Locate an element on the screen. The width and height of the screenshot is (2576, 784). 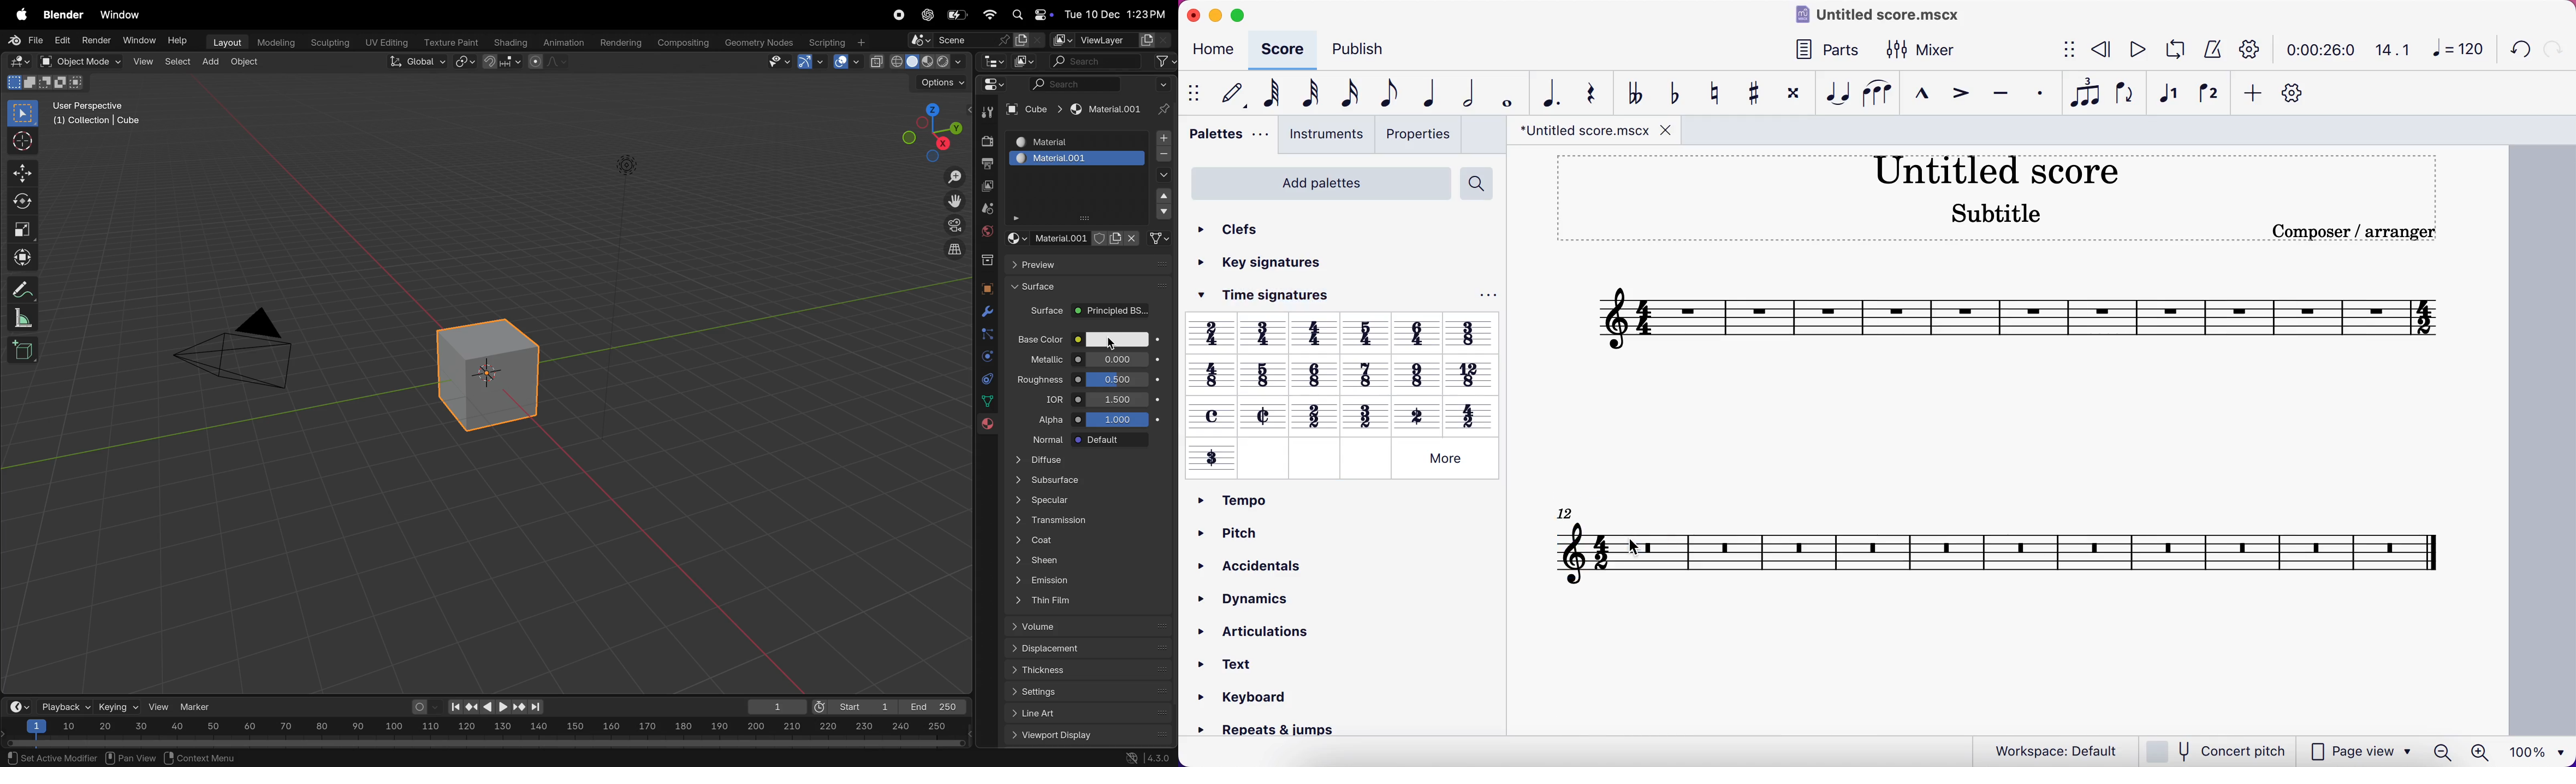
workspace: default is located at coordinates (2049, 750).